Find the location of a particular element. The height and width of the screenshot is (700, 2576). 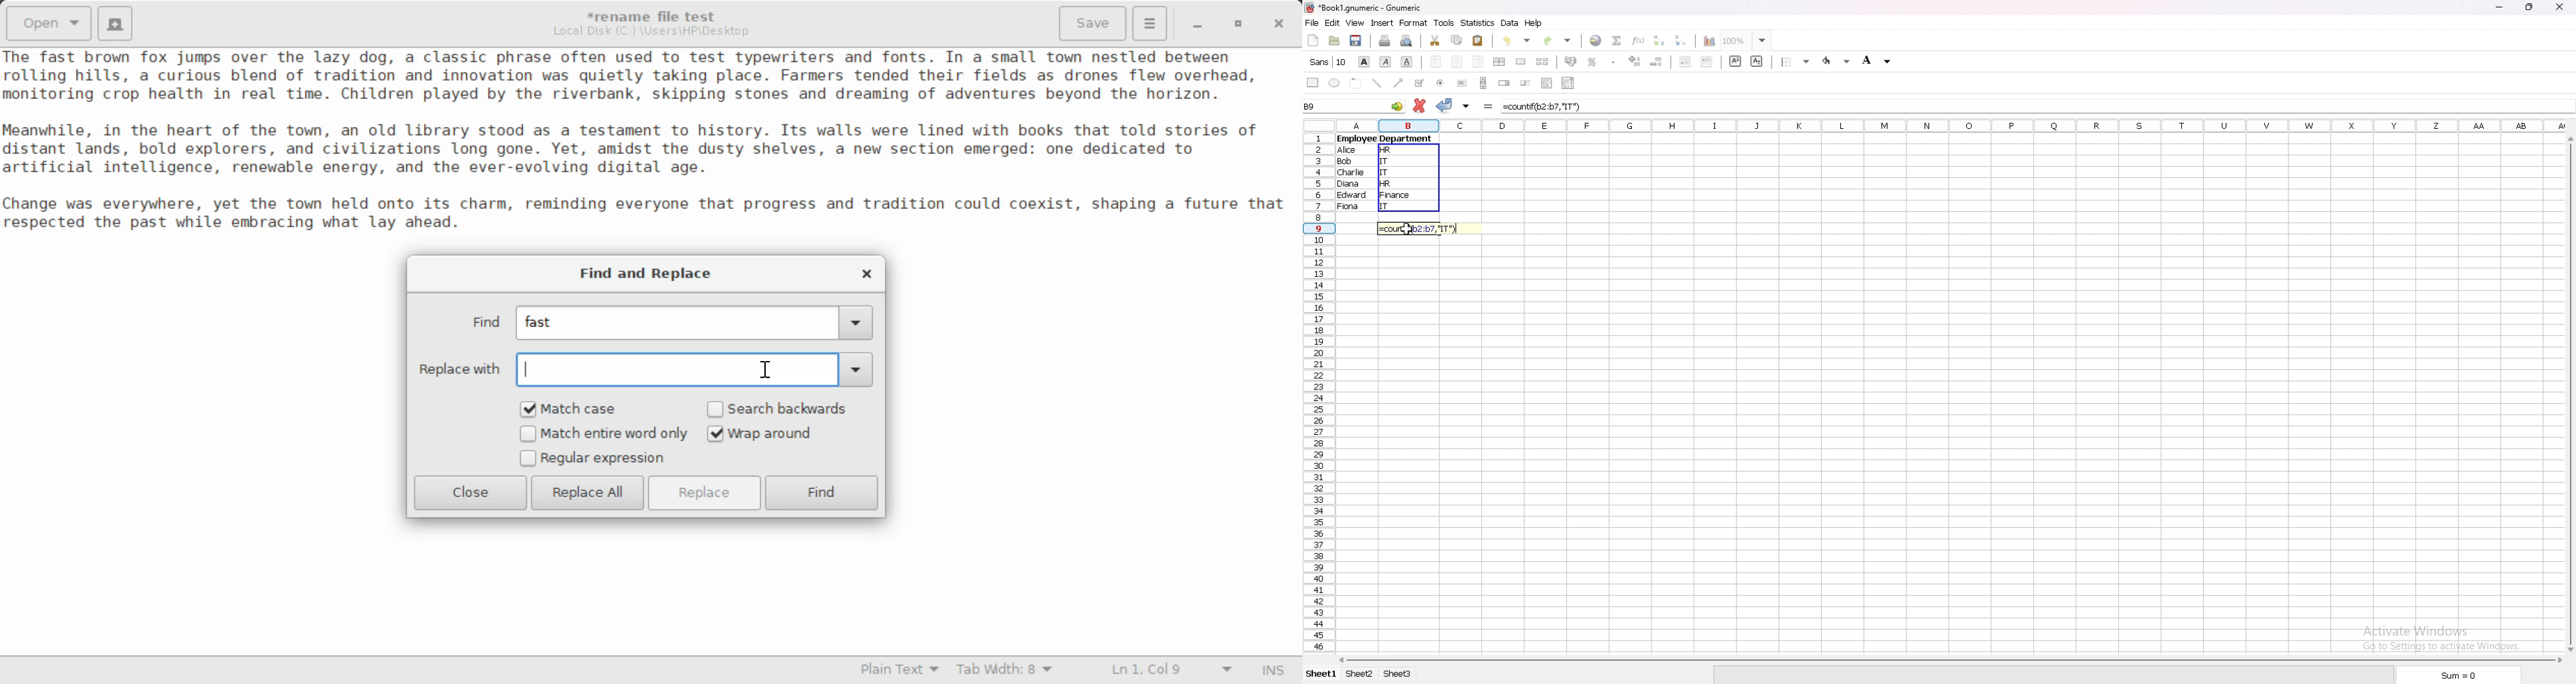

Match entire word only is located at coordinates (603, 435).